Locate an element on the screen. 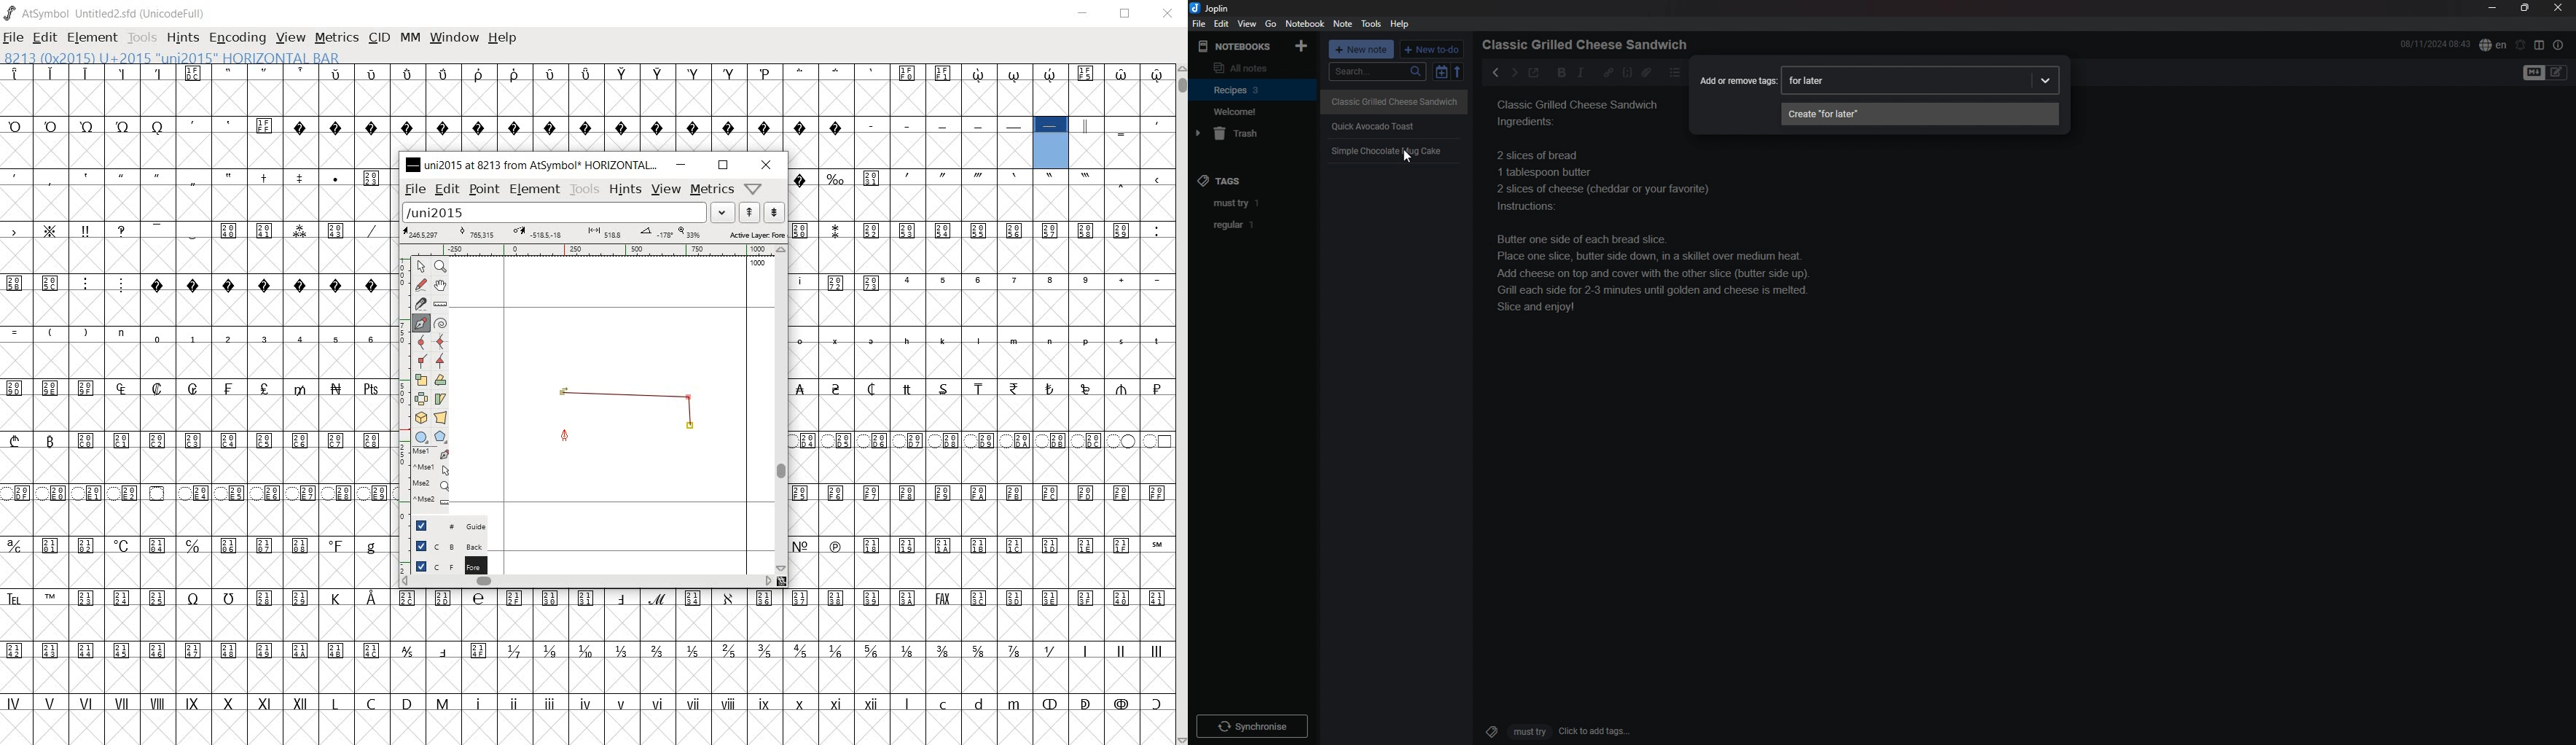 Image resolution: width=2576 pixels, height=756 pixels. add a curve point is located at coordinates (420, 342).